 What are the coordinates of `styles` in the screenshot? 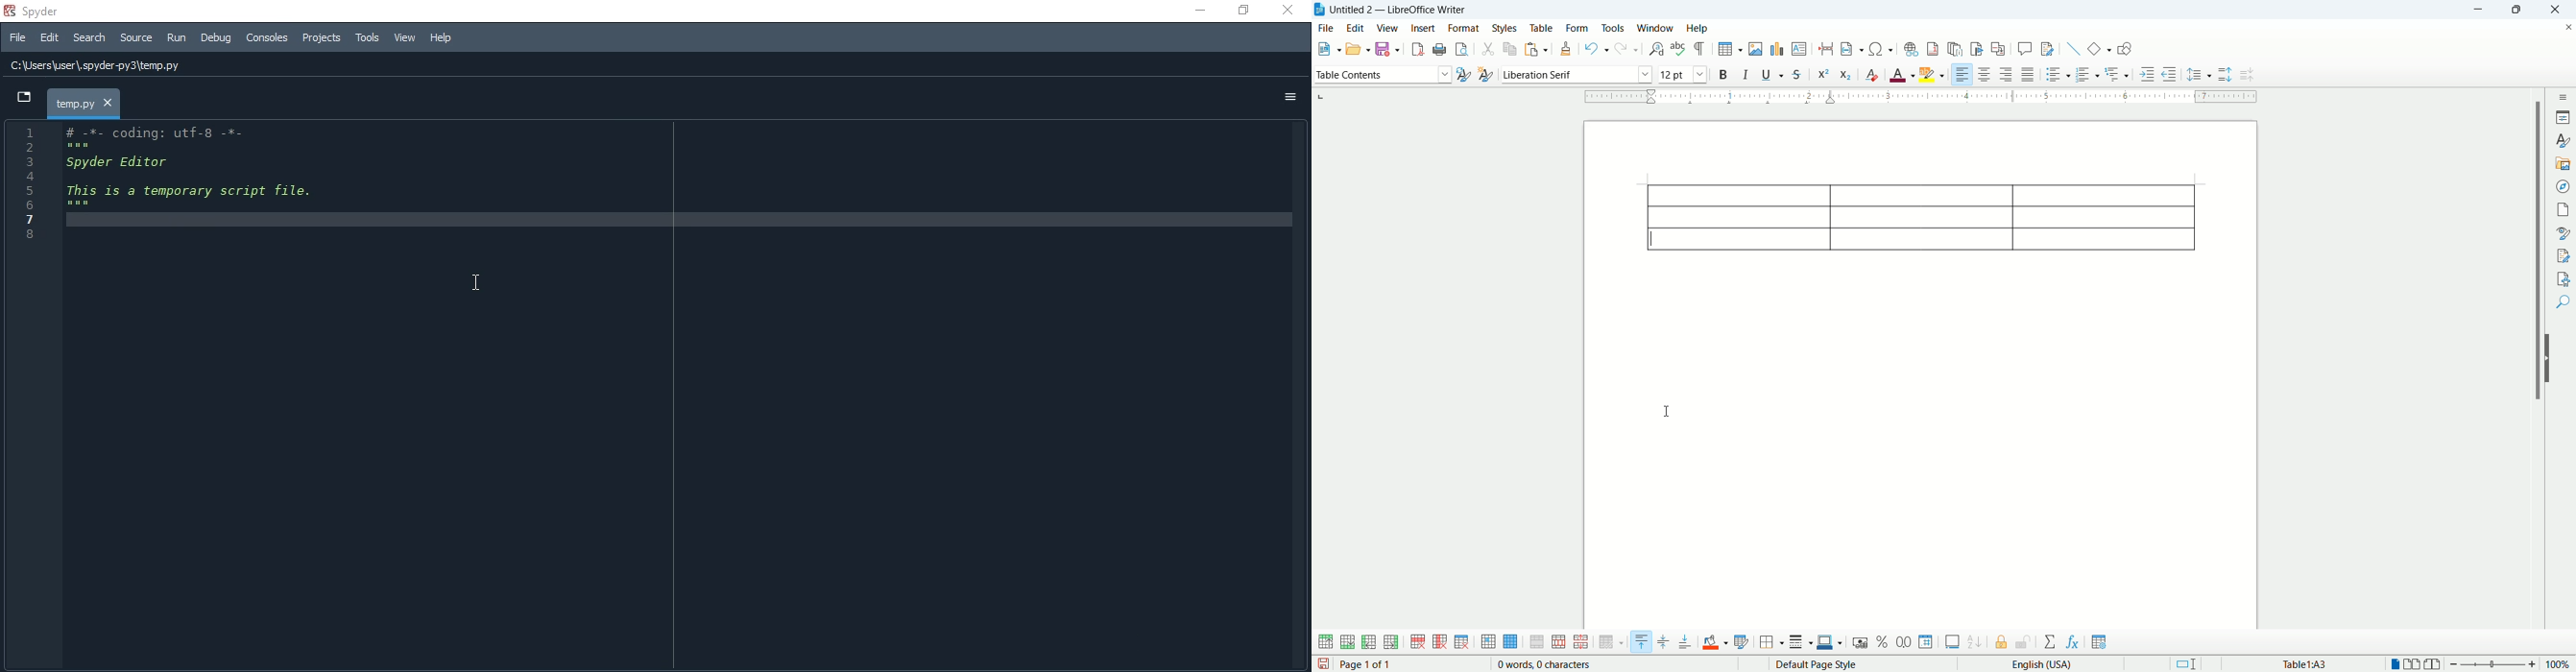 It's located at (1506, 29).